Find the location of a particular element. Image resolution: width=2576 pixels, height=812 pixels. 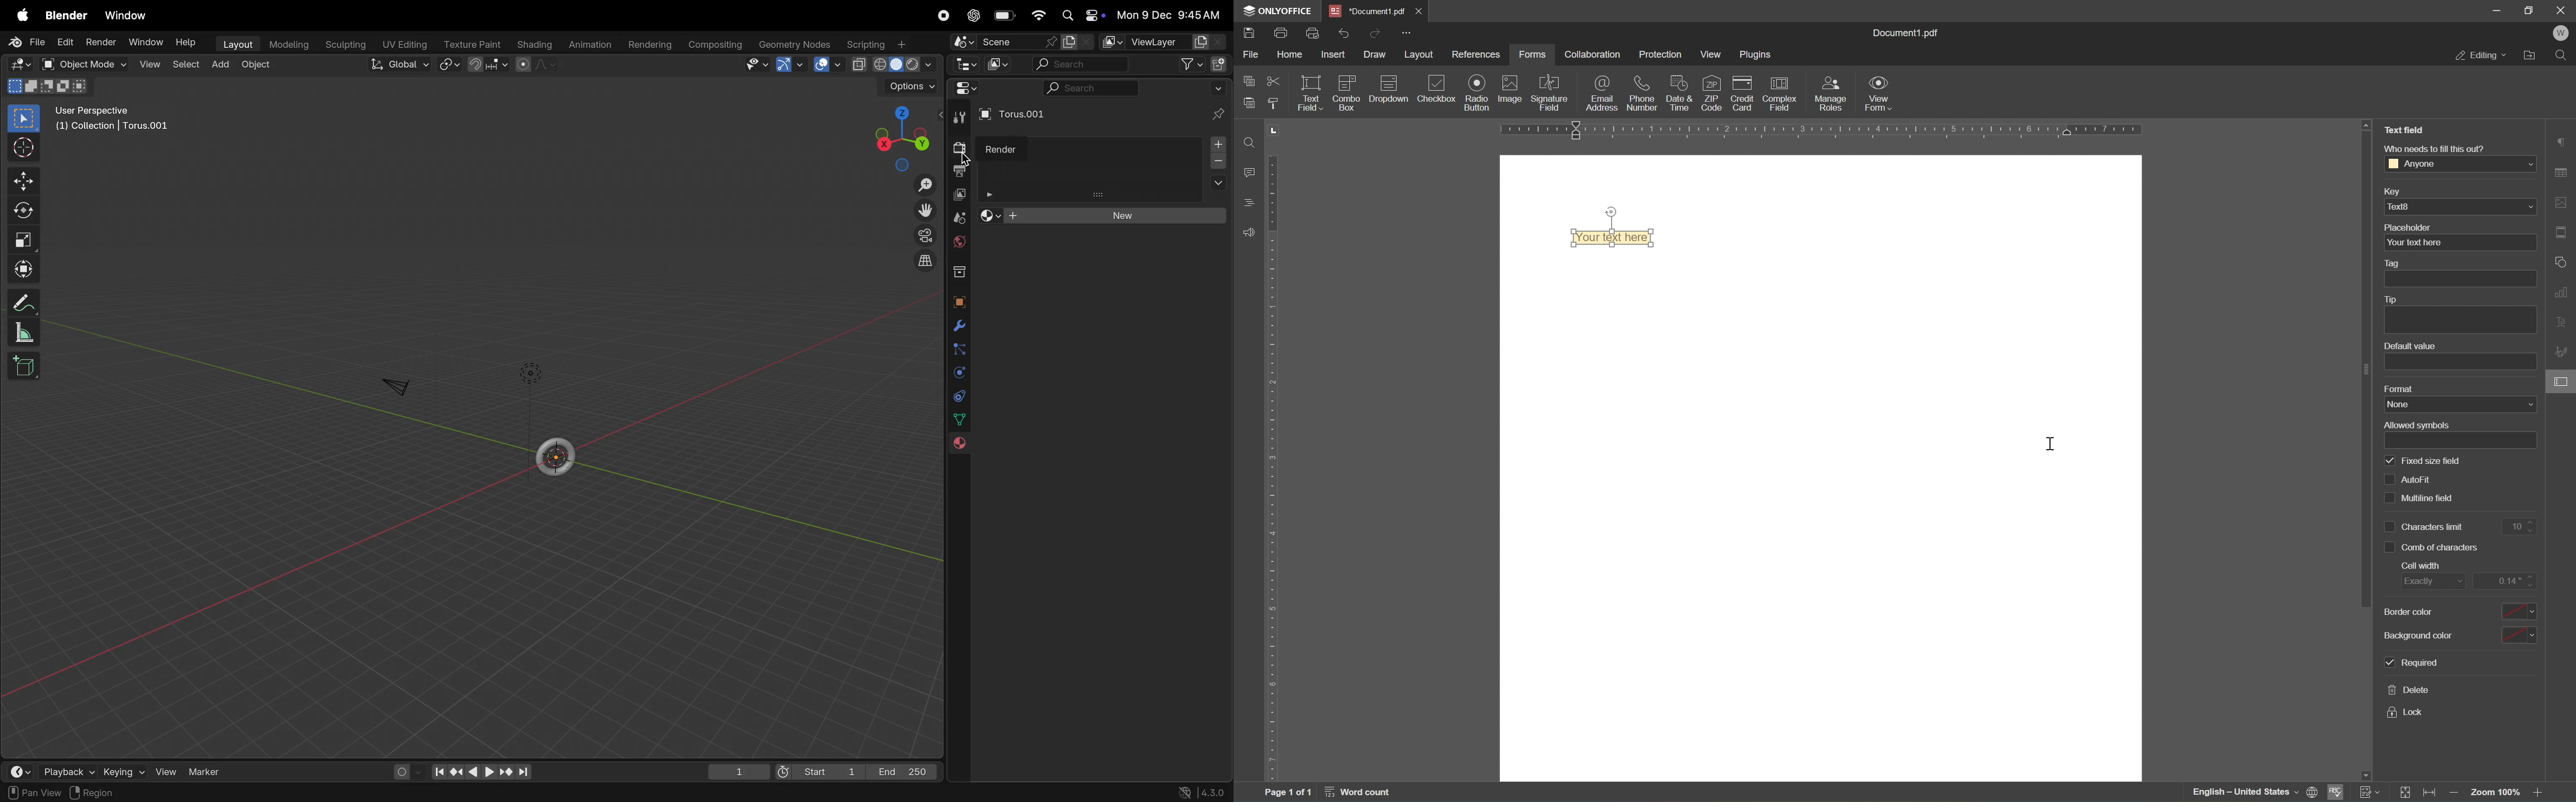

particles  is located at coordinates (956, 350).